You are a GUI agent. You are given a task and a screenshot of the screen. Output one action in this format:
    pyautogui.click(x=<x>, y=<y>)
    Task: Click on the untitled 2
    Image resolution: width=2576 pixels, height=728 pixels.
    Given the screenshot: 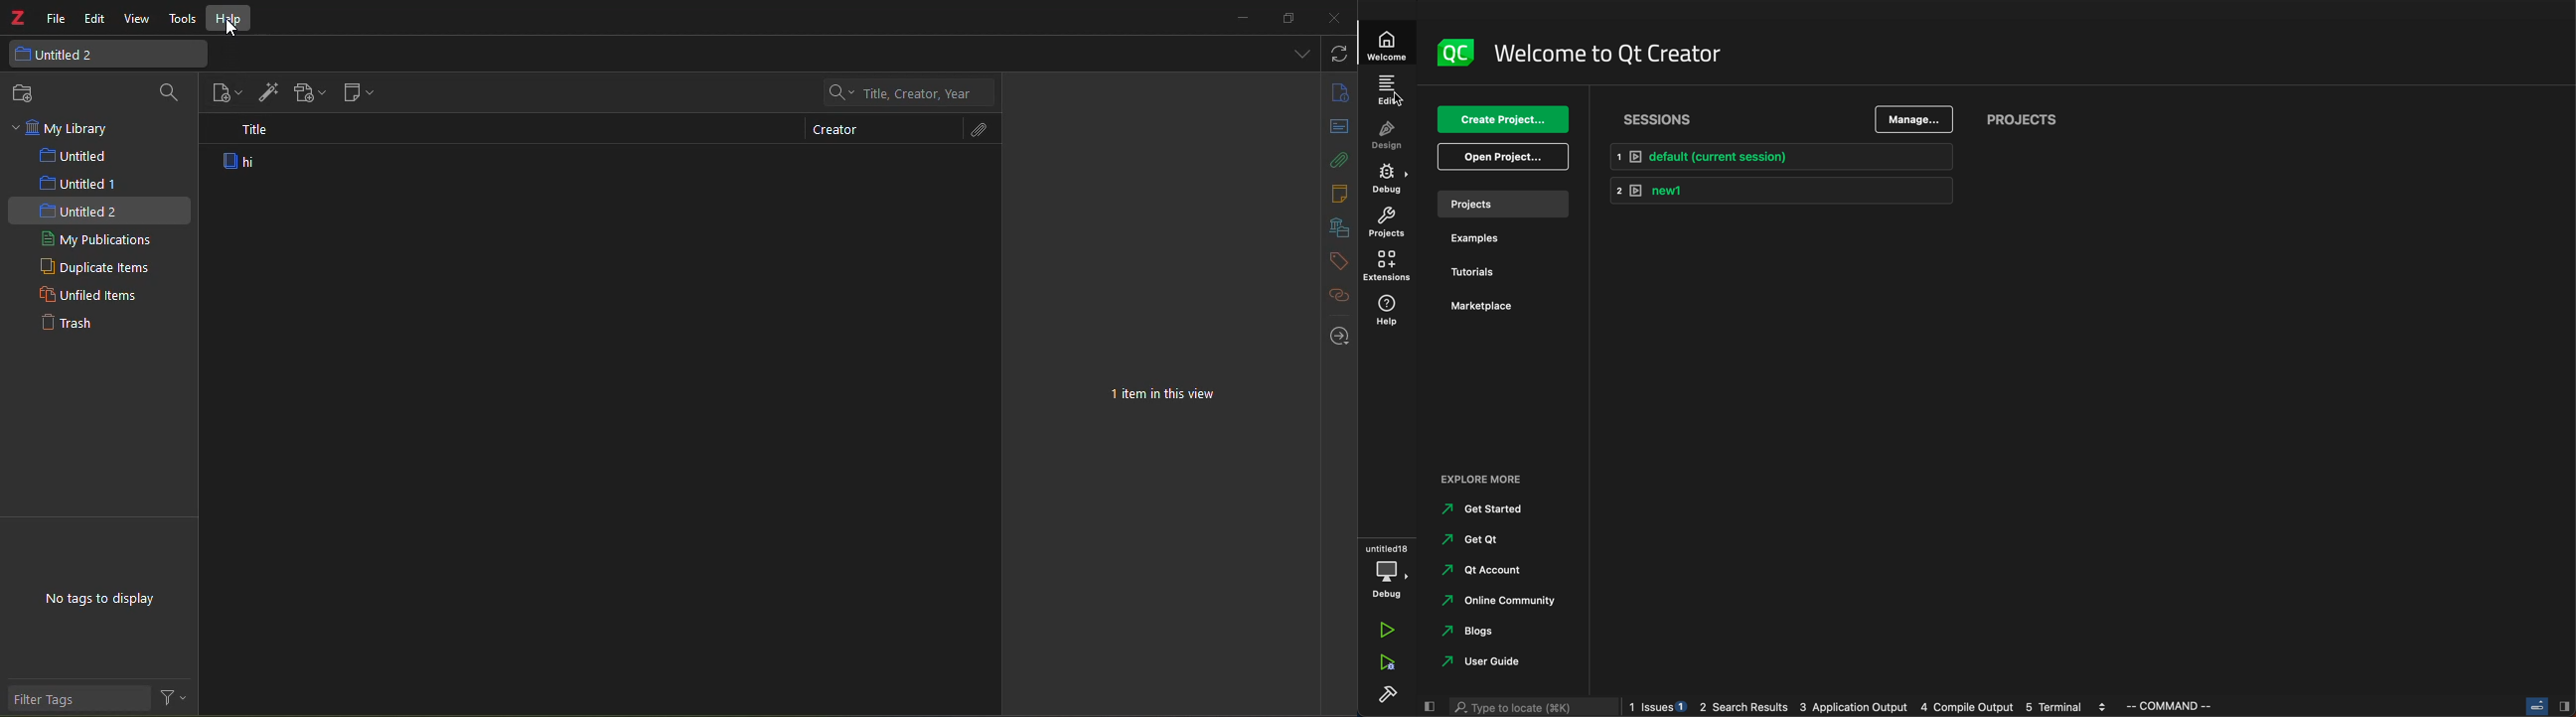 What is the action you would take?
    pyautogui.click(x=79, y=212)
    